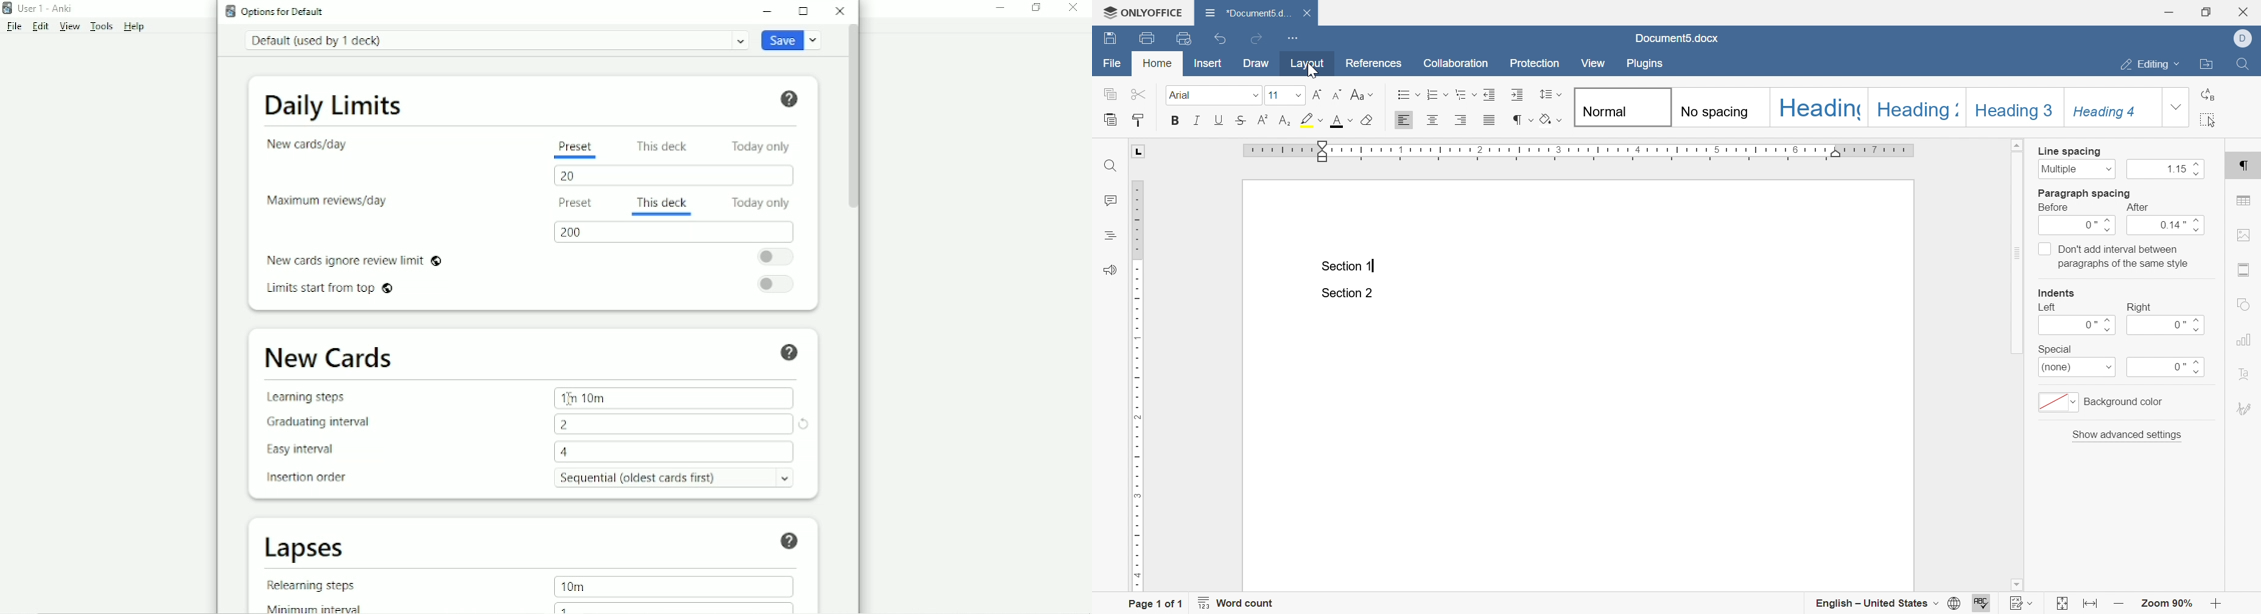  Describe the element at coordinates (2176, 107) in the screenshot. I see `drop down` at that location.